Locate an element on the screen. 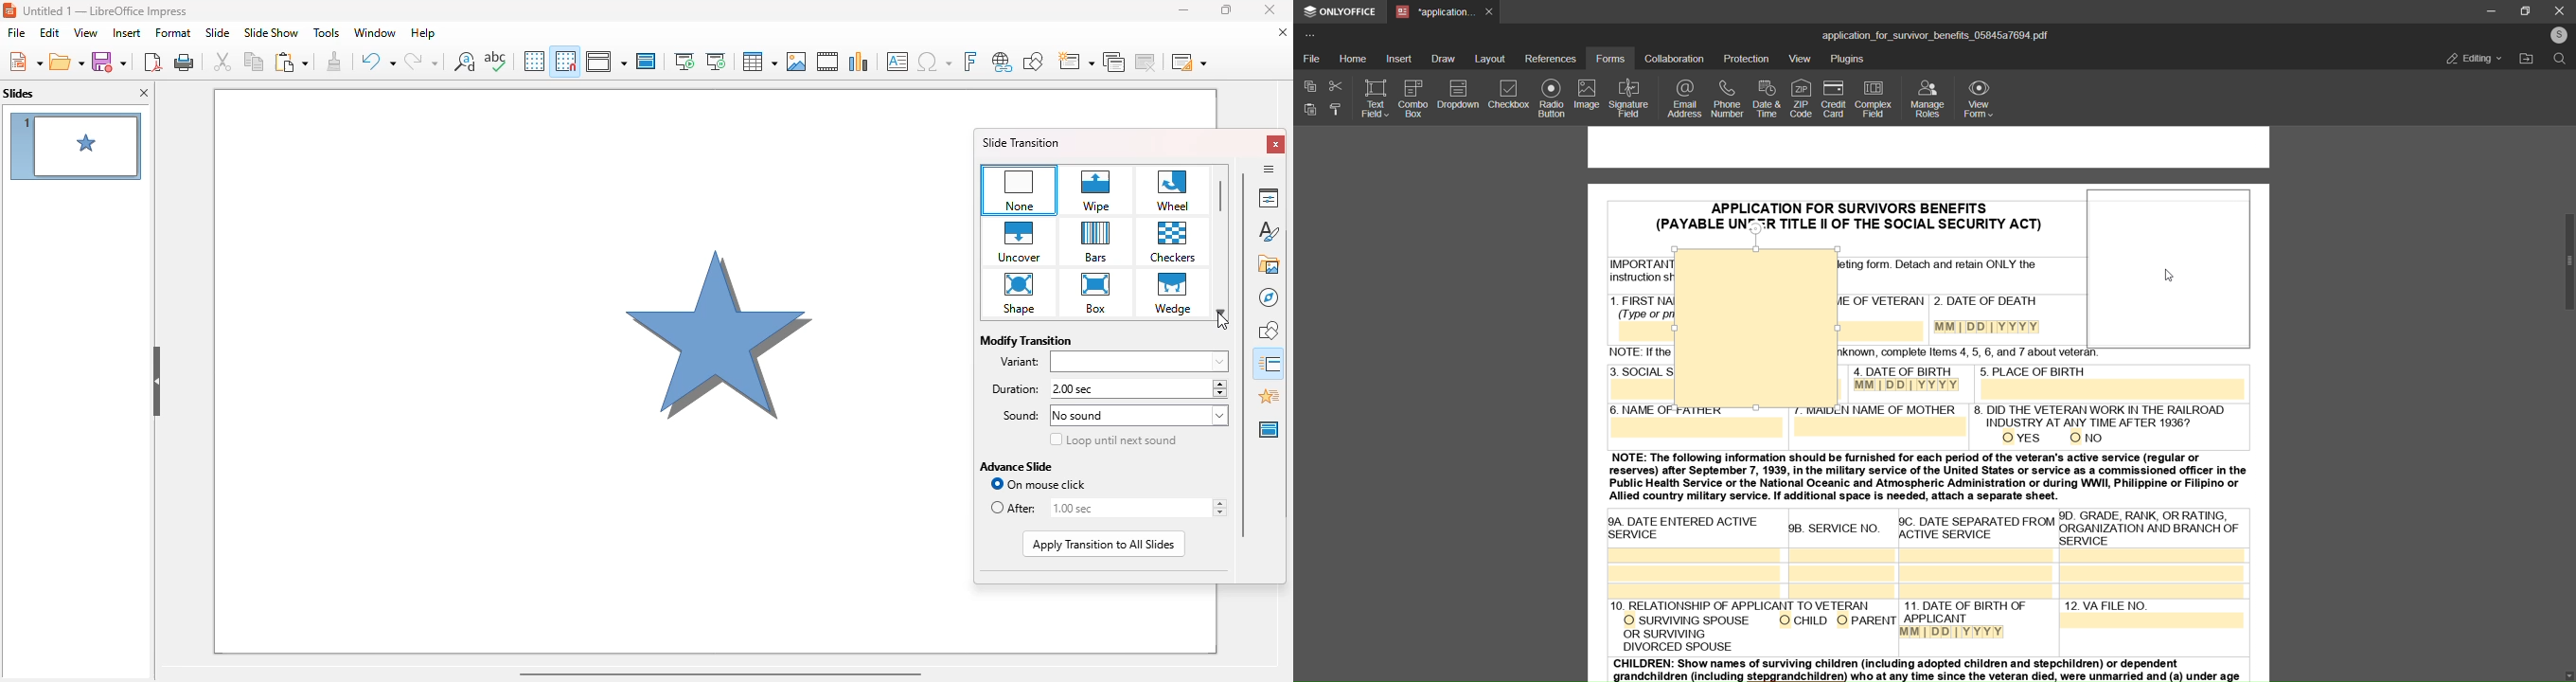  edit is located at coordinates (50, 32).